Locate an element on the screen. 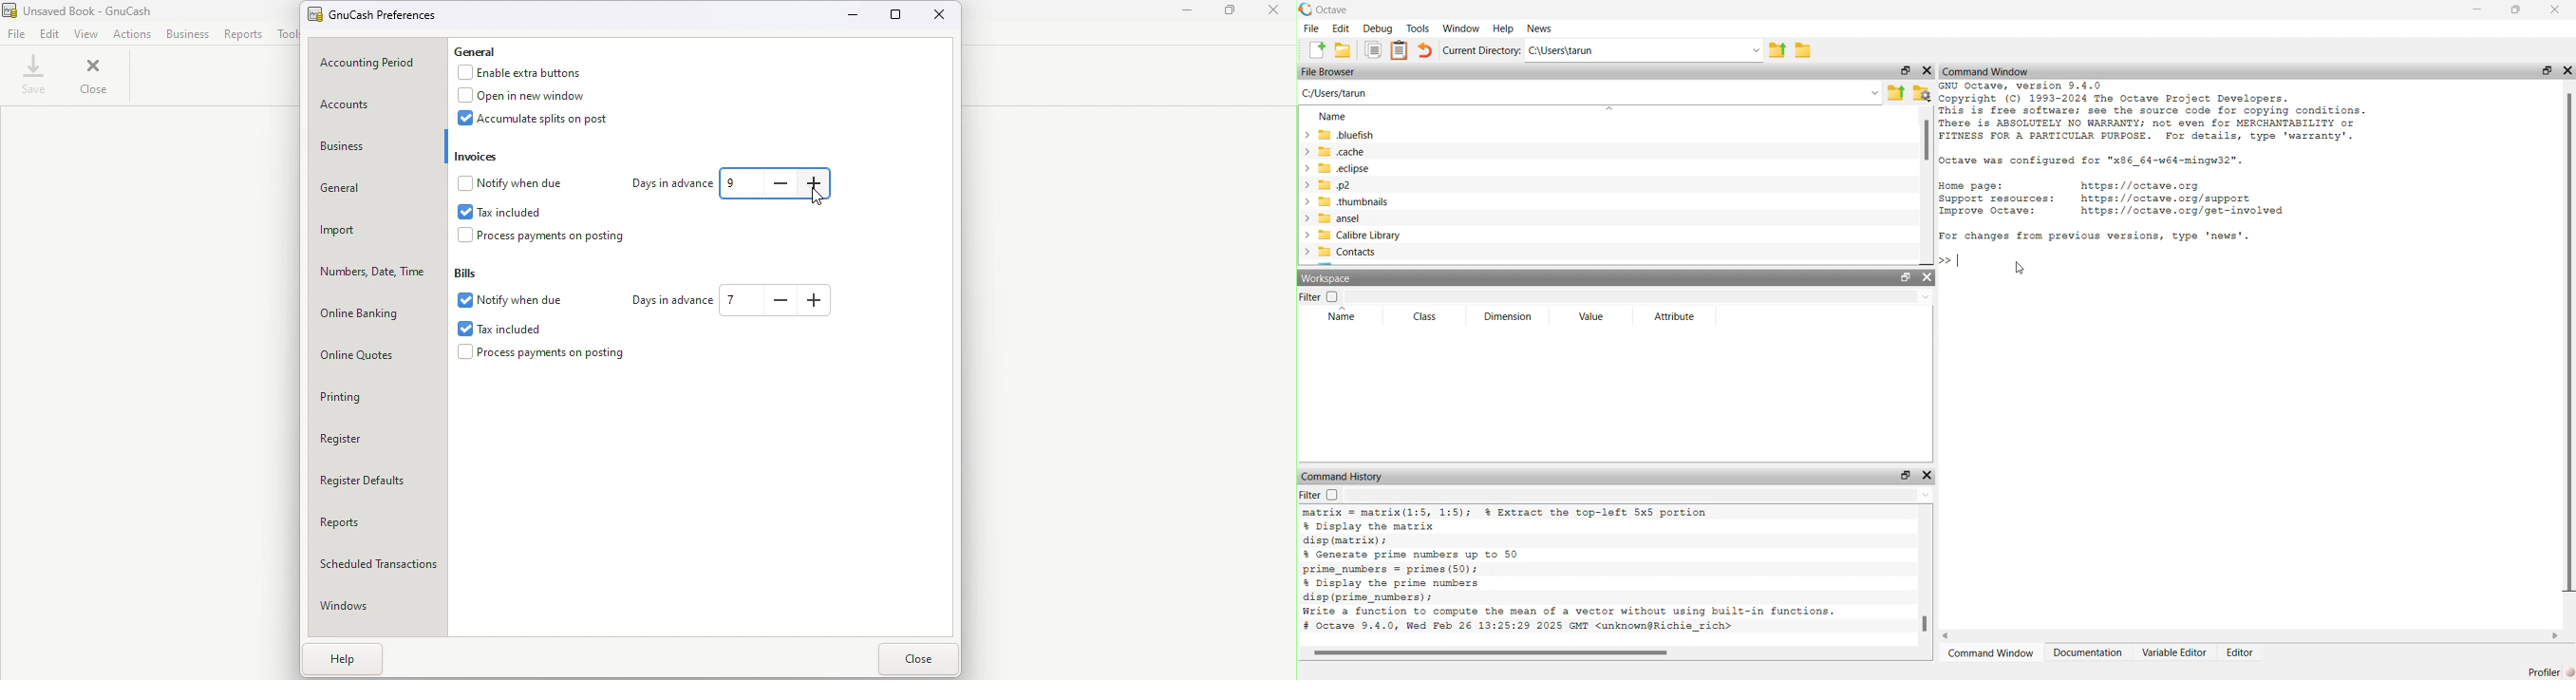  Minimize is located at coordinates (1183, 14).